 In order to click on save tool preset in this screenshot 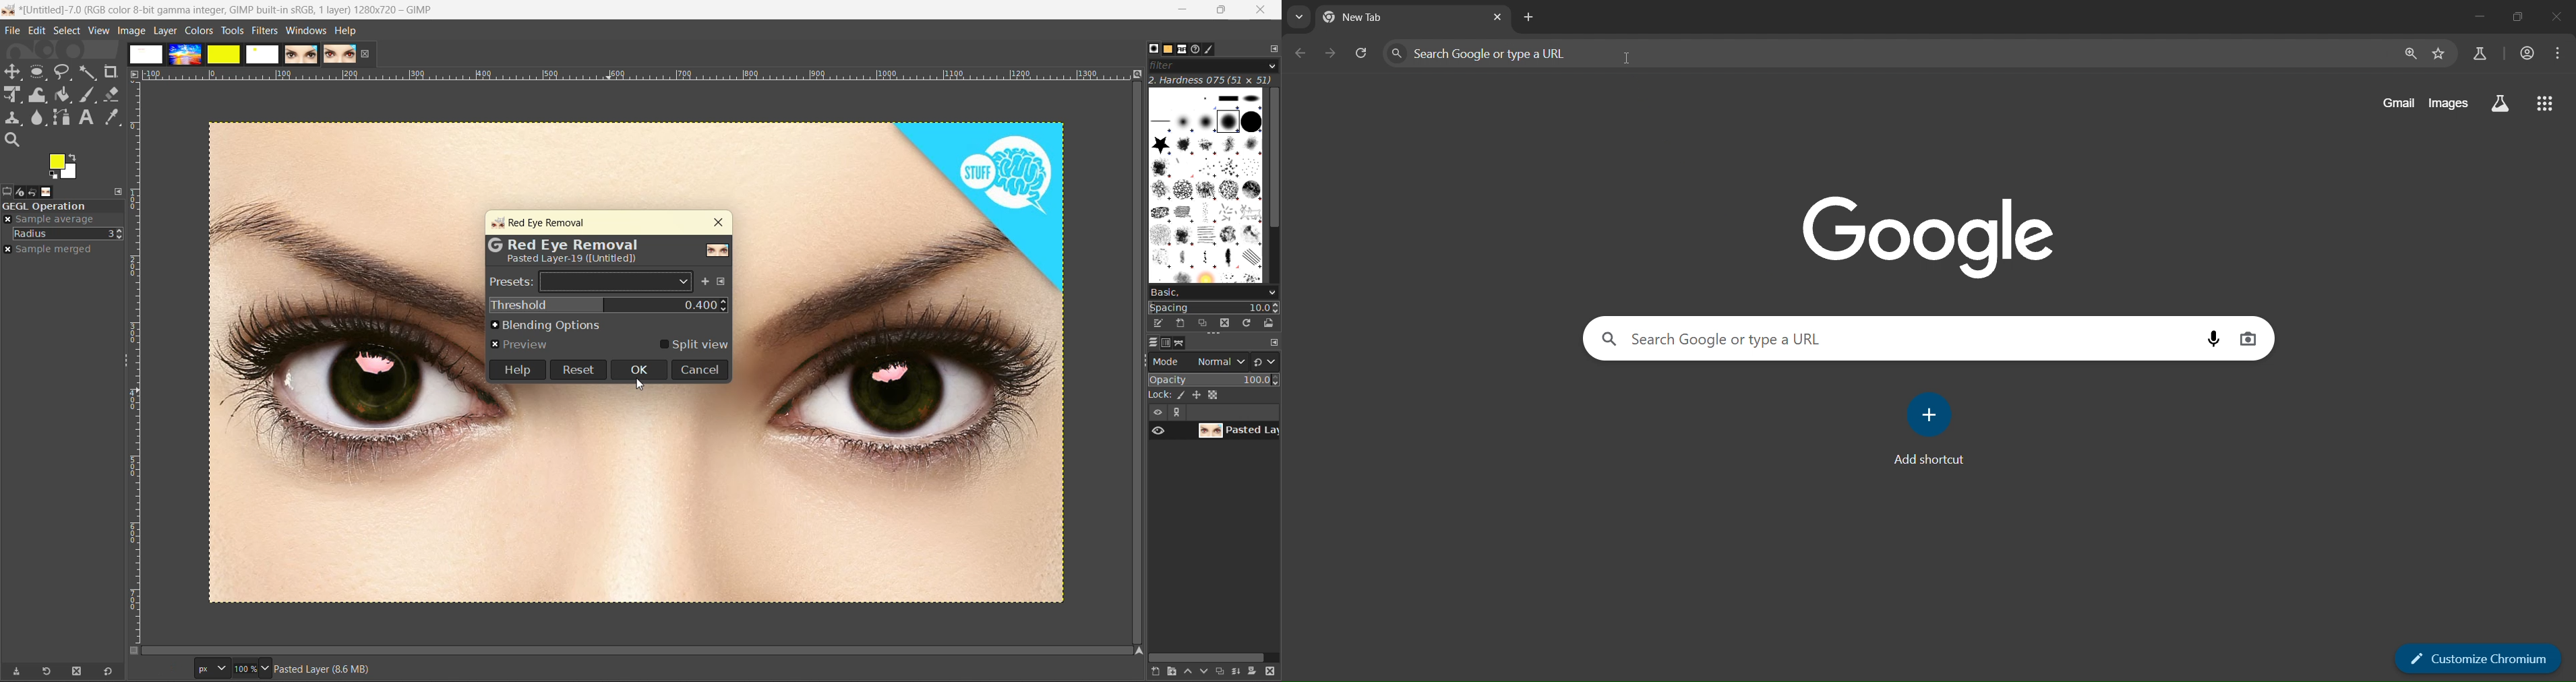, I will do `click(16, 673)`.